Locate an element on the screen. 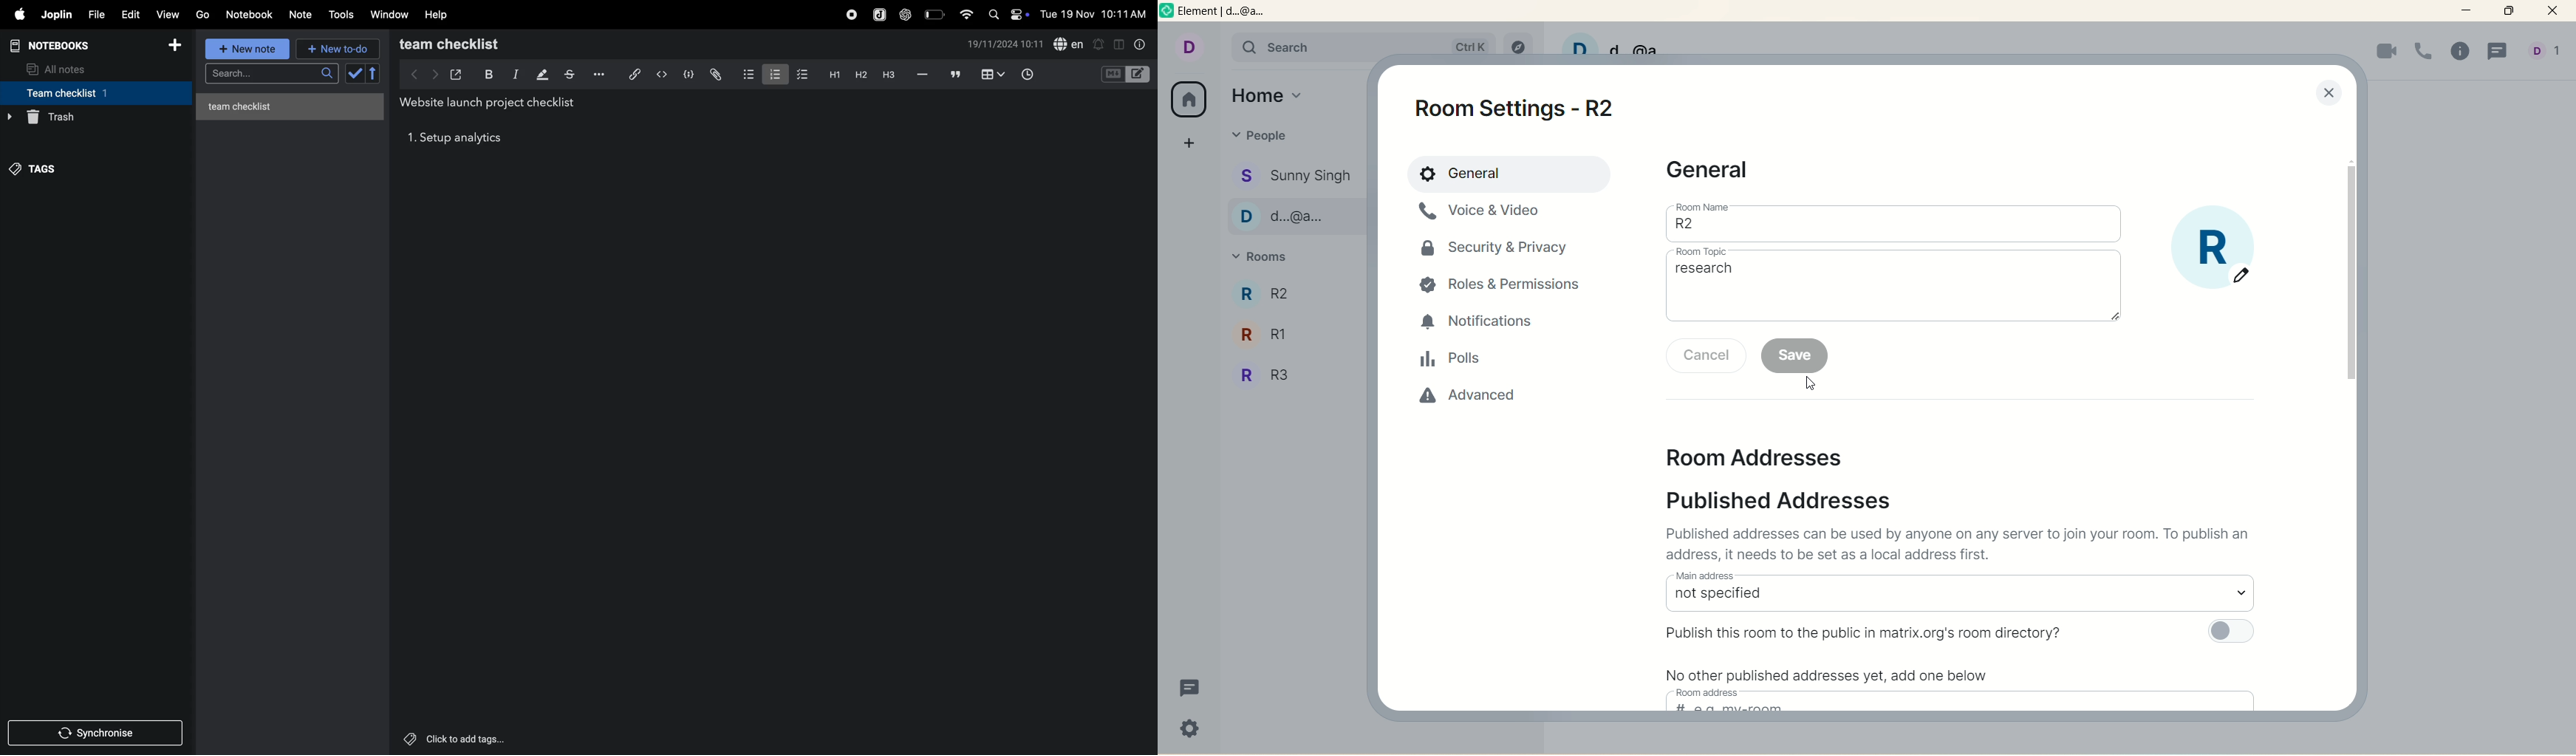  editor layout is located at coordinates (1139, 73).